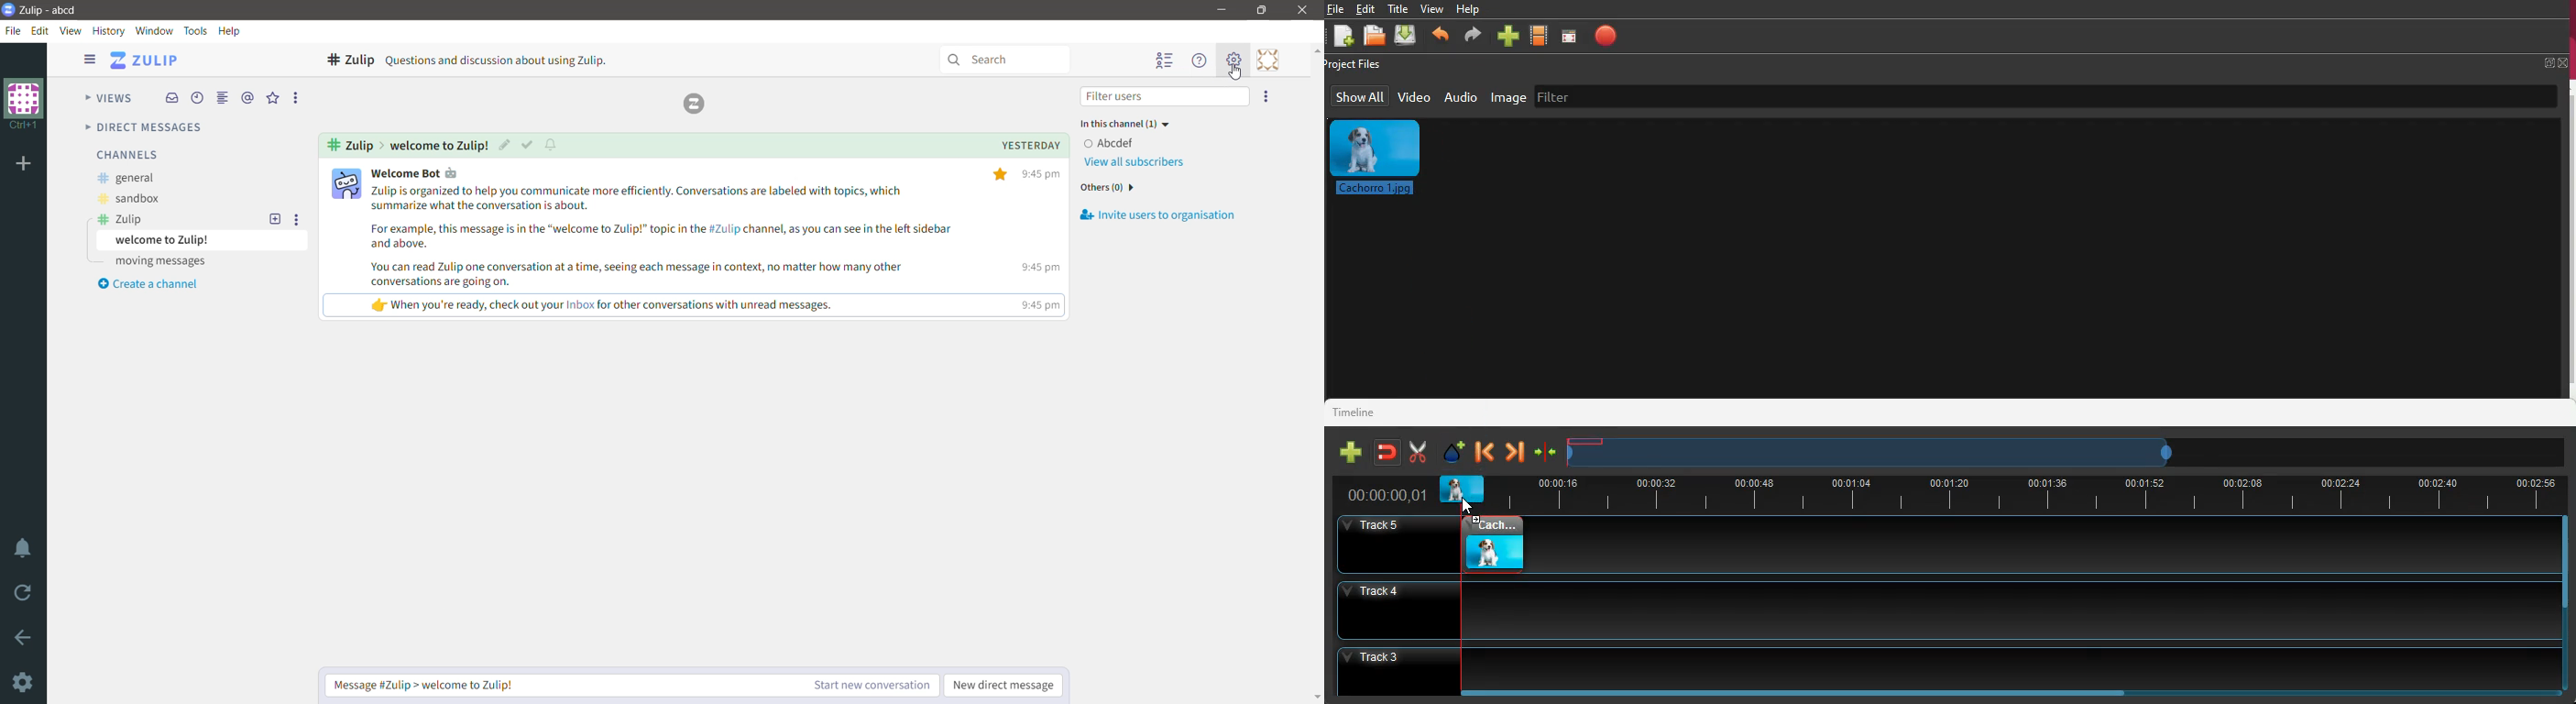 This screenshot has height=728, width=2576. Describe the element at coordinates (441, 145) in the screenshot. I see `Welcome to Zulip(Message Topic)` at that location.